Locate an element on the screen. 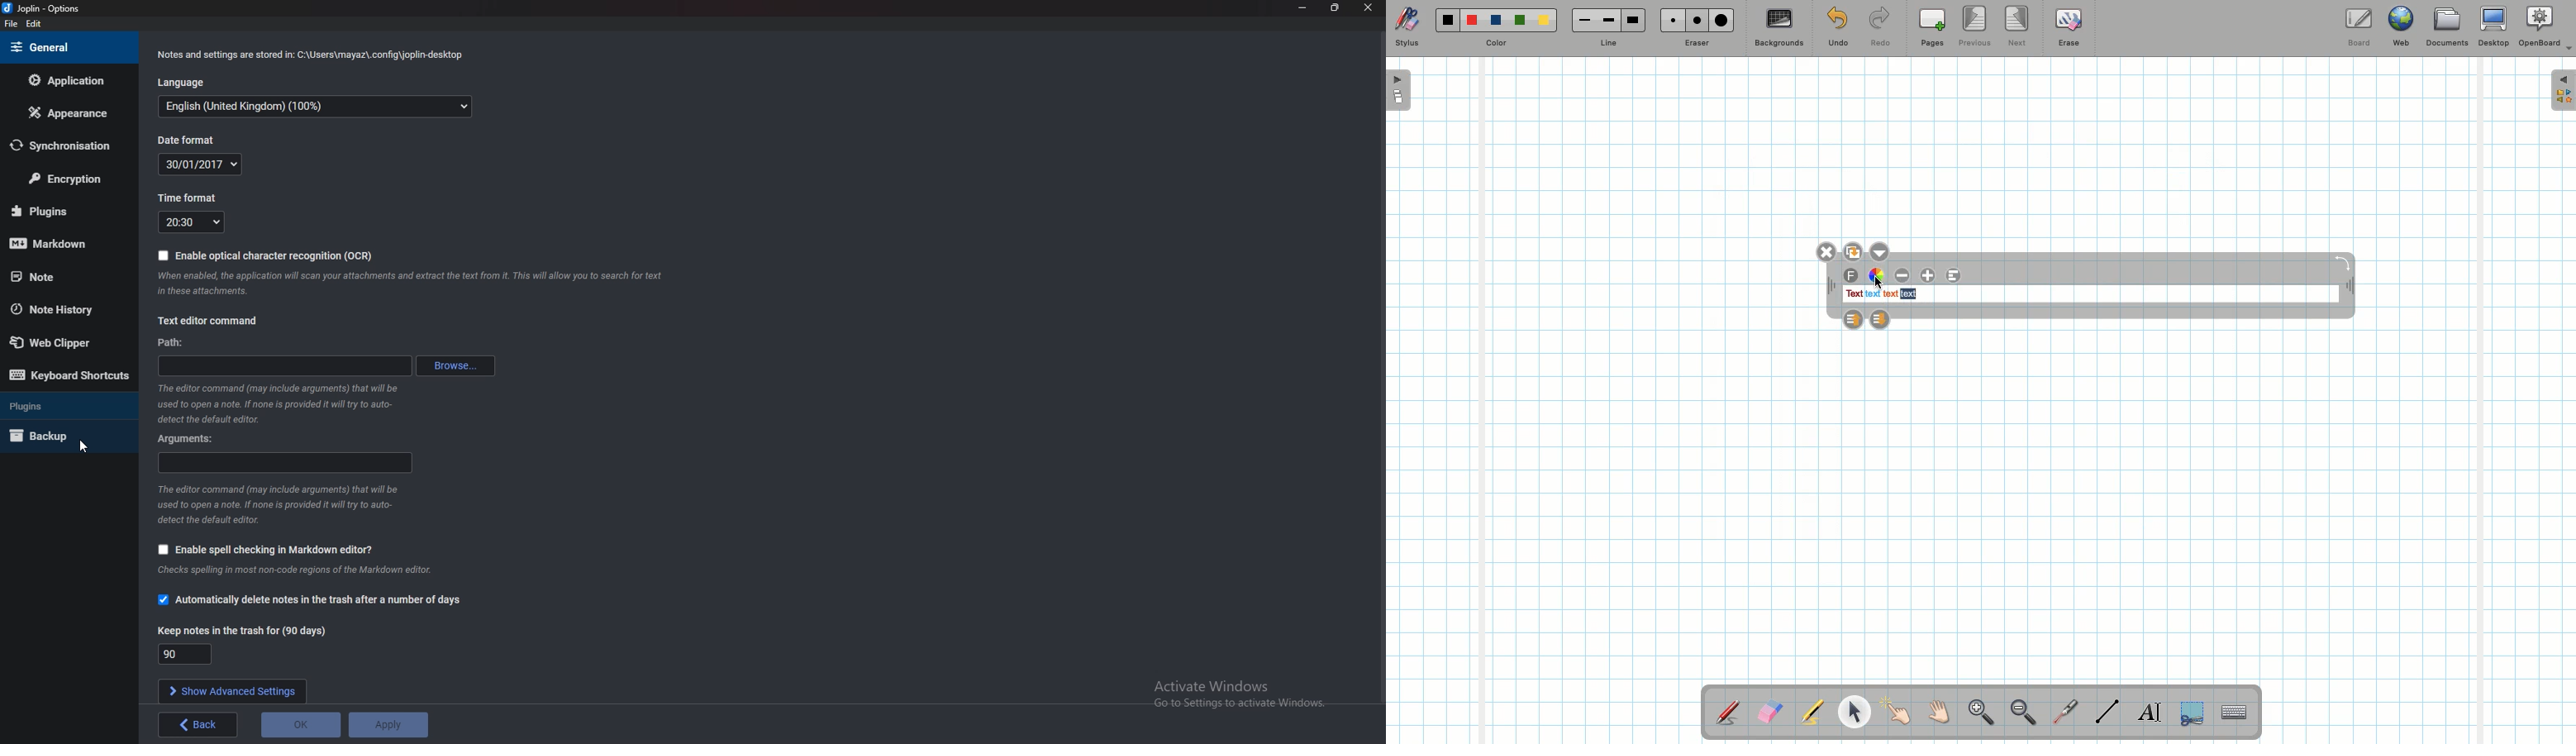 This screenshot has width=2576, height=756. path is located at coordinates (285, 365).